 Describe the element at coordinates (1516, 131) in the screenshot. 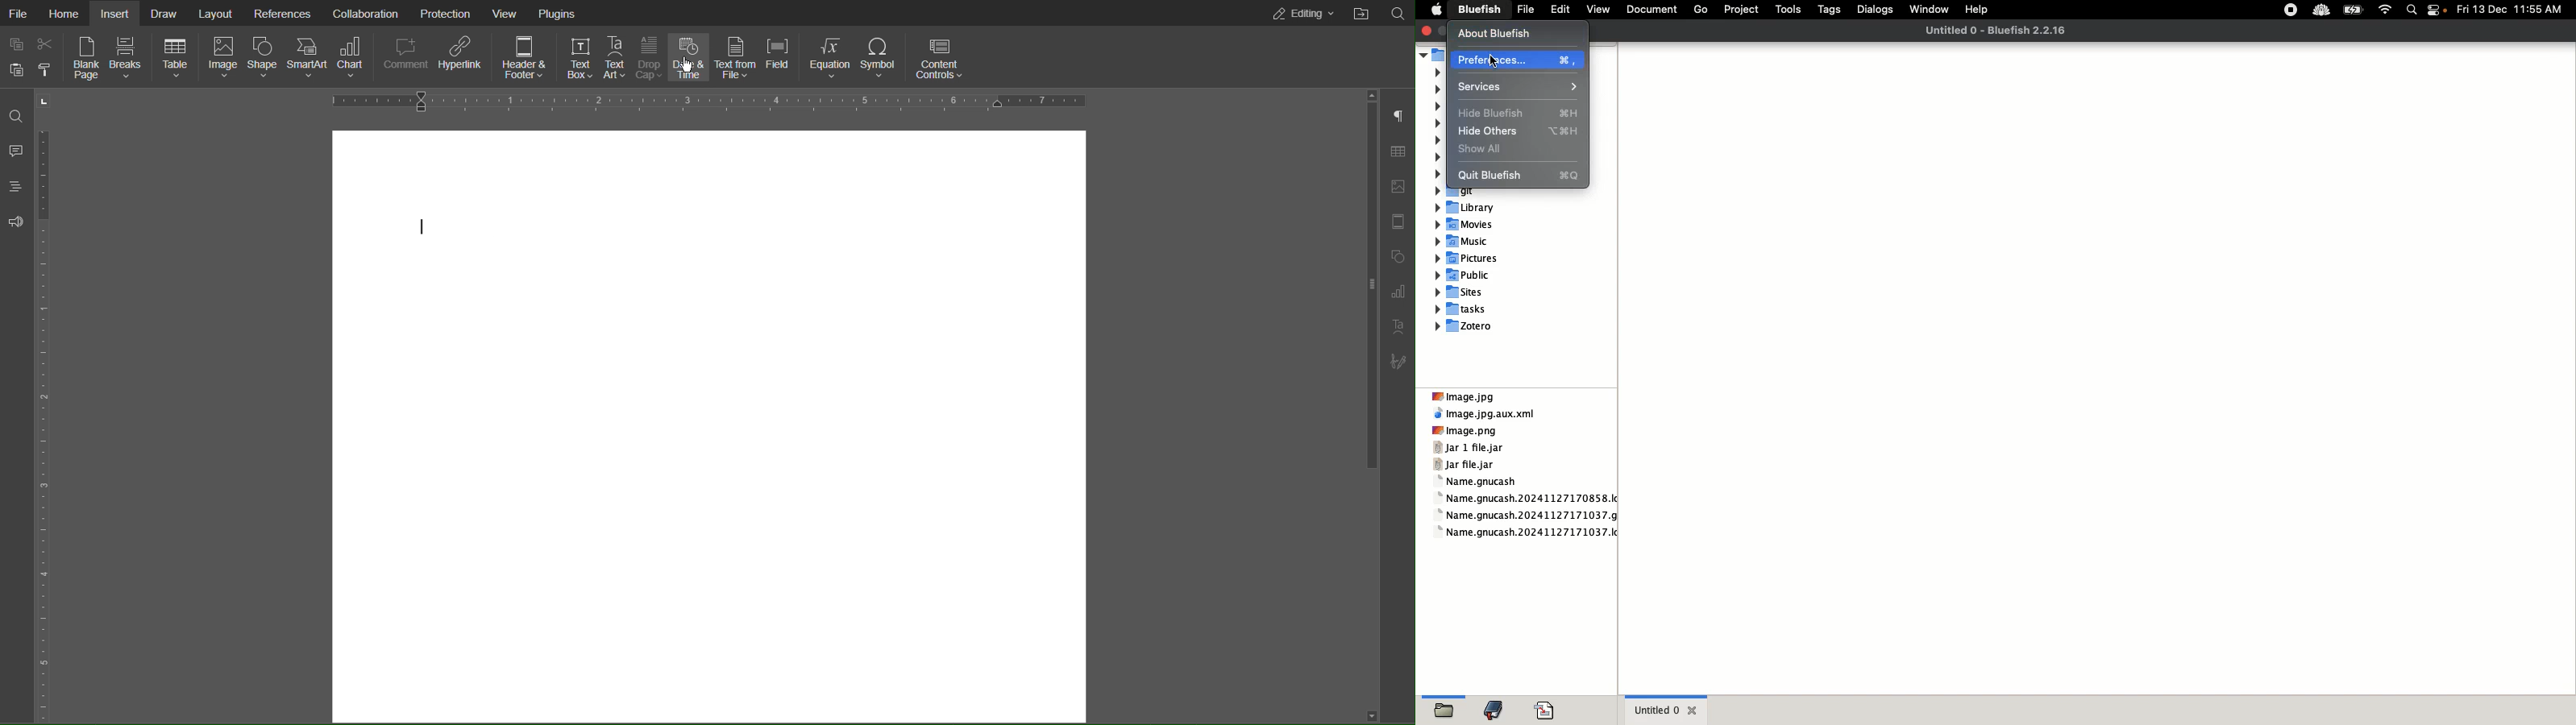

I see `hide others` at that location.